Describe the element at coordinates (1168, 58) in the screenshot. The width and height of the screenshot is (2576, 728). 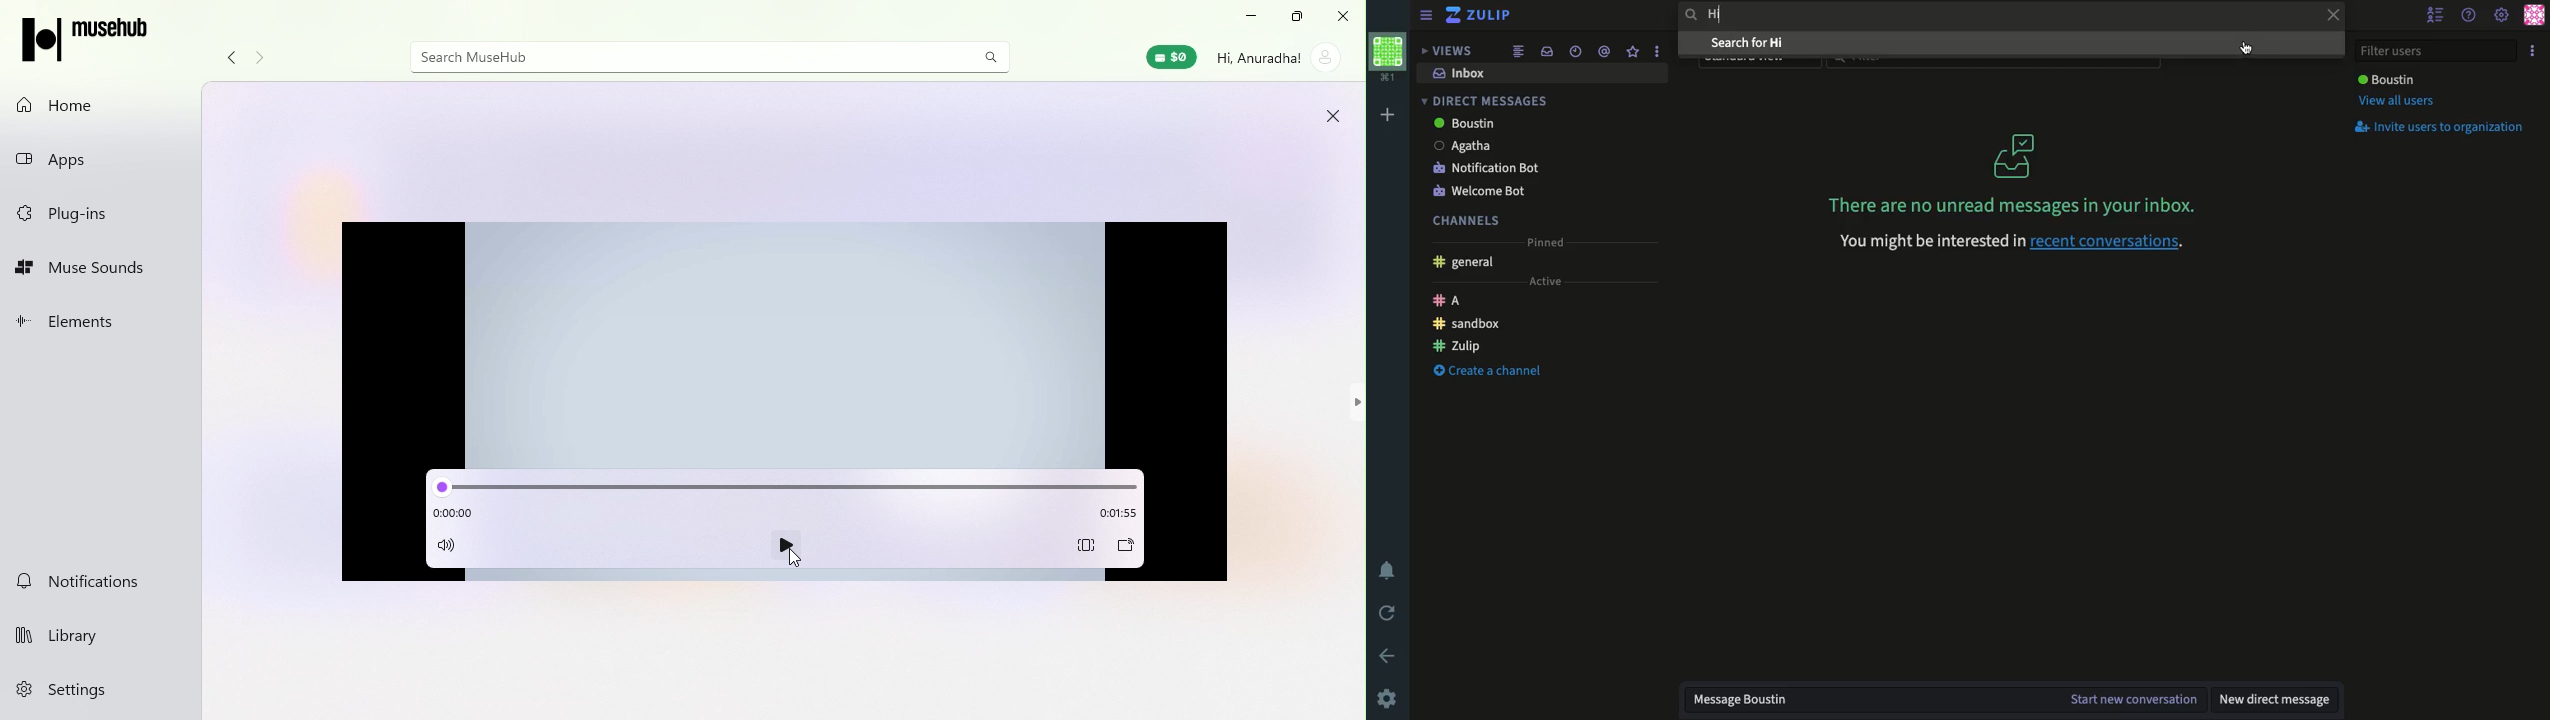
I see `Muse wallet` at that location.